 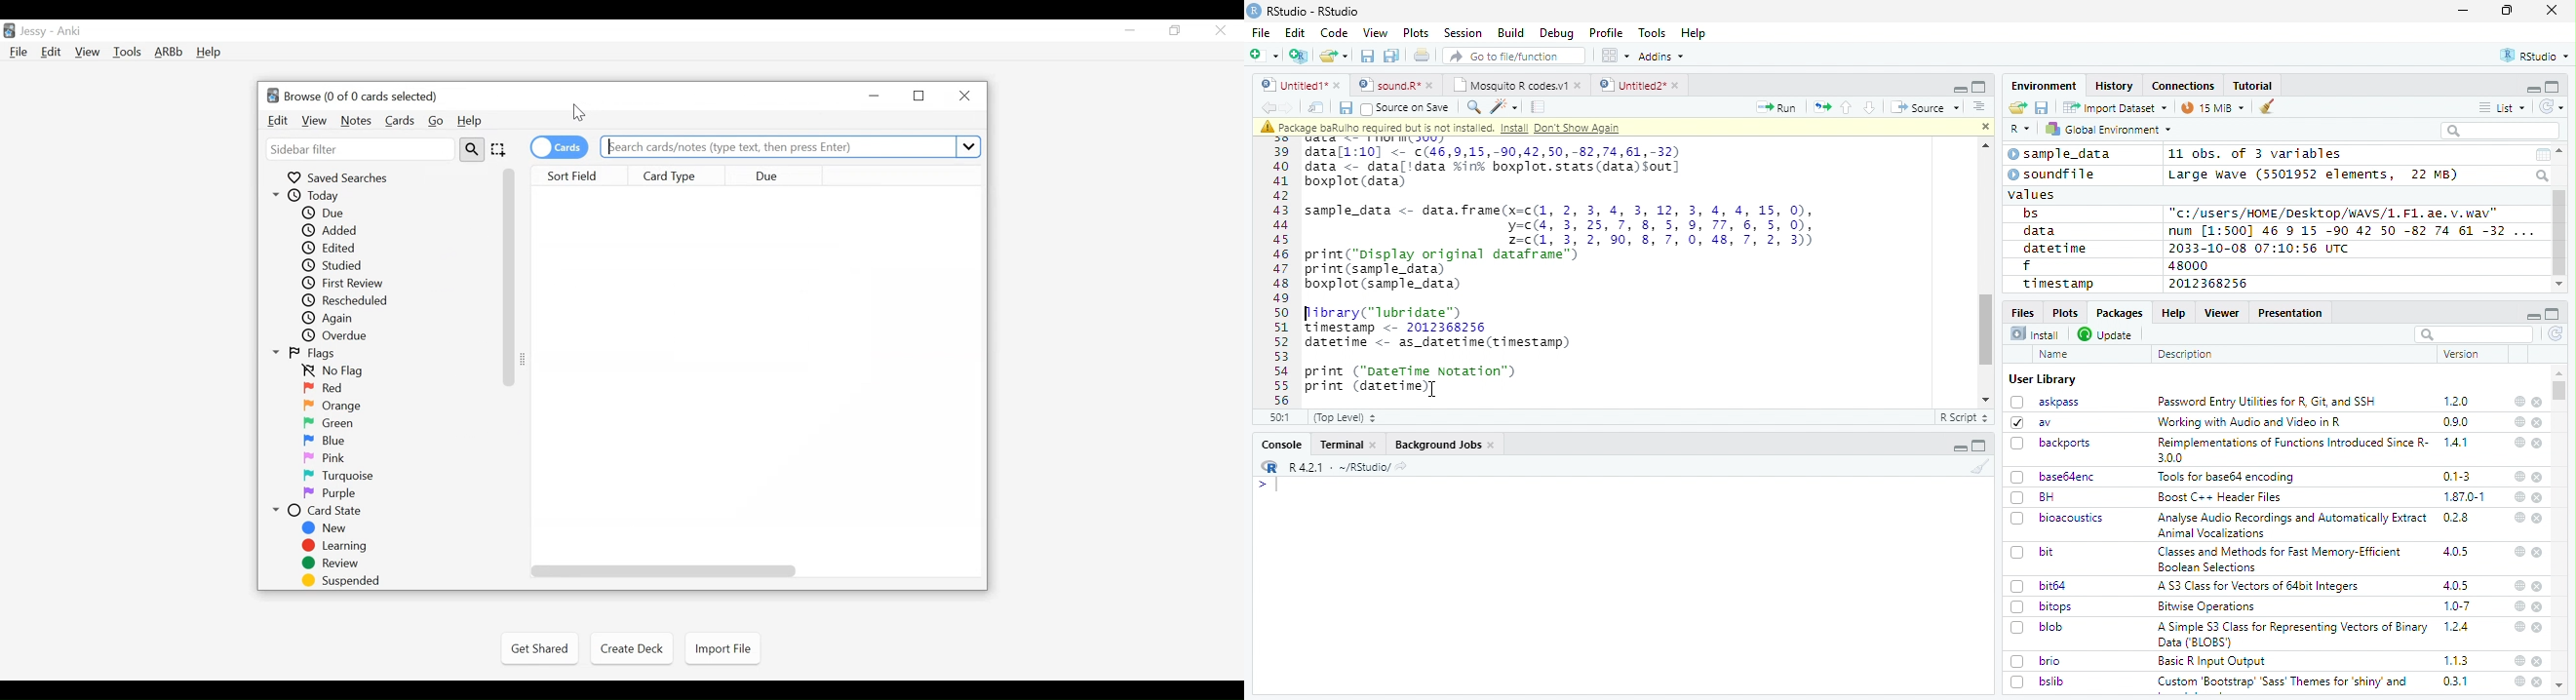 What do you see at coordinates (2024, 311) in the screenshot?
I see `Files` at bounding box center [2024, 311].